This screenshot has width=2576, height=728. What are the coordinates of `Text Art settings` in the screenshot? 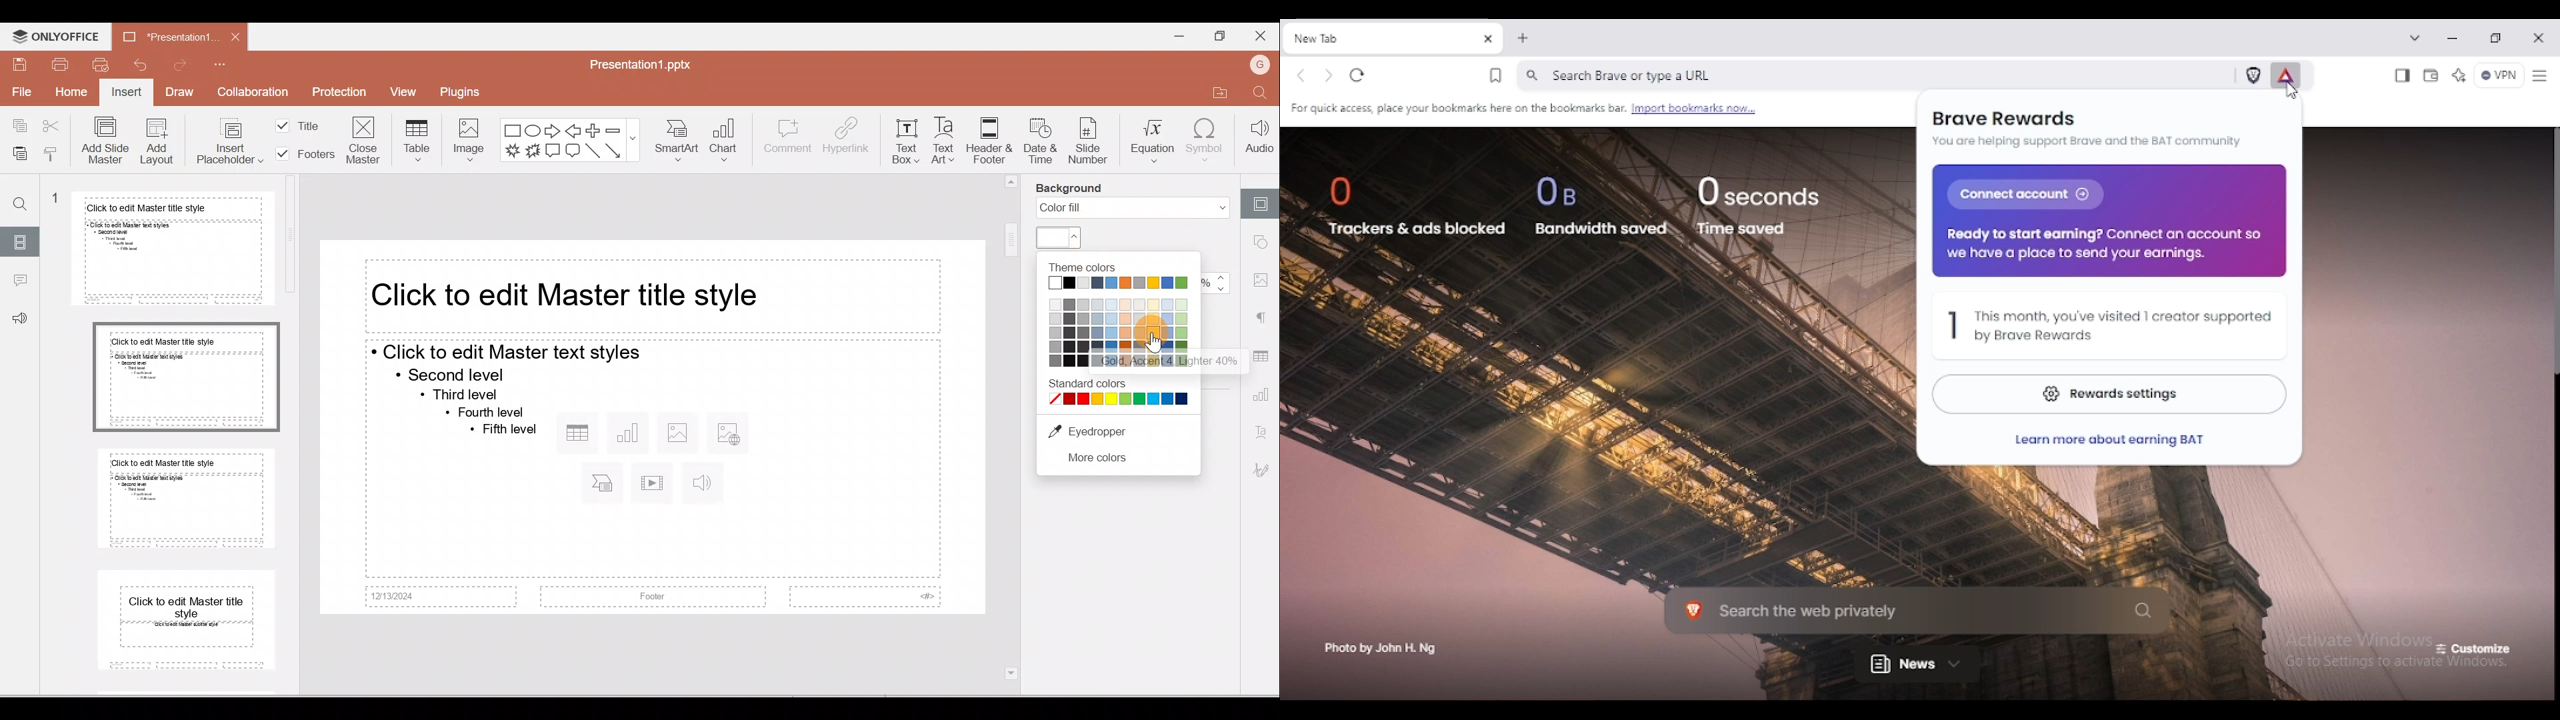 It's located at (1263, 433).